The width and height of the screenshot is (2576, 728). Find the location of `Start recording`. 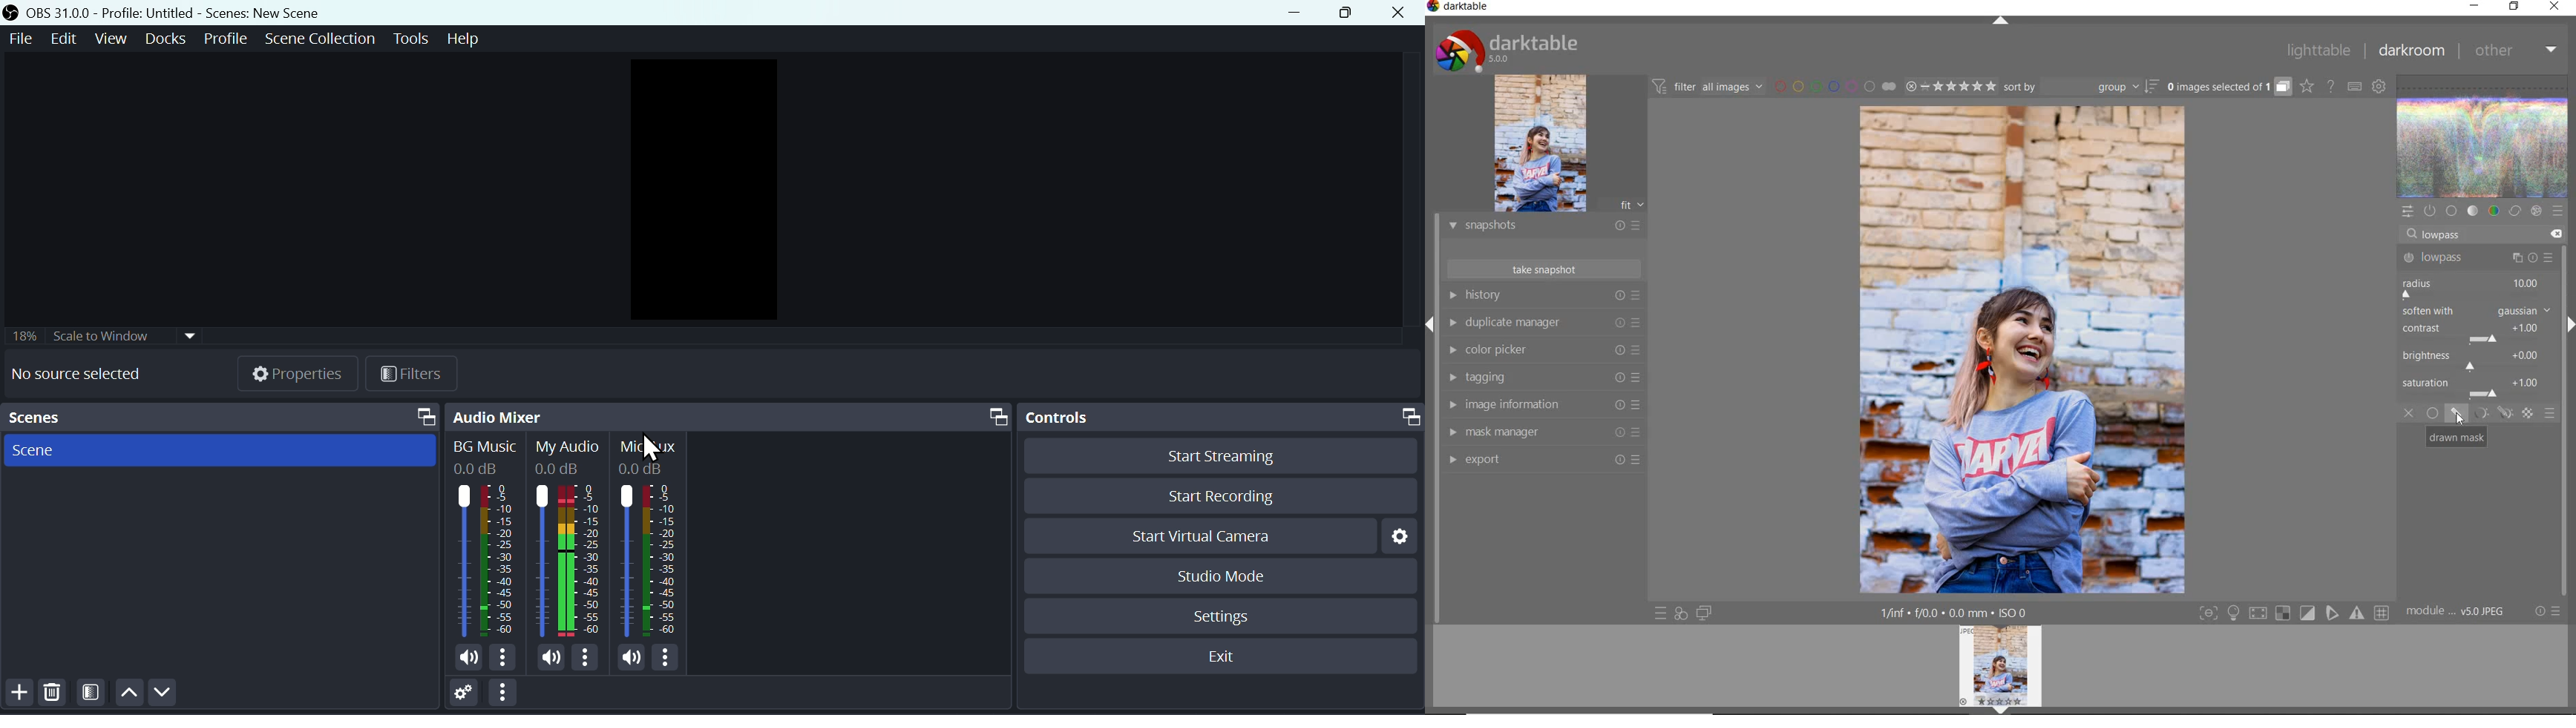

Start recording is located at coordinates (1211, 496).